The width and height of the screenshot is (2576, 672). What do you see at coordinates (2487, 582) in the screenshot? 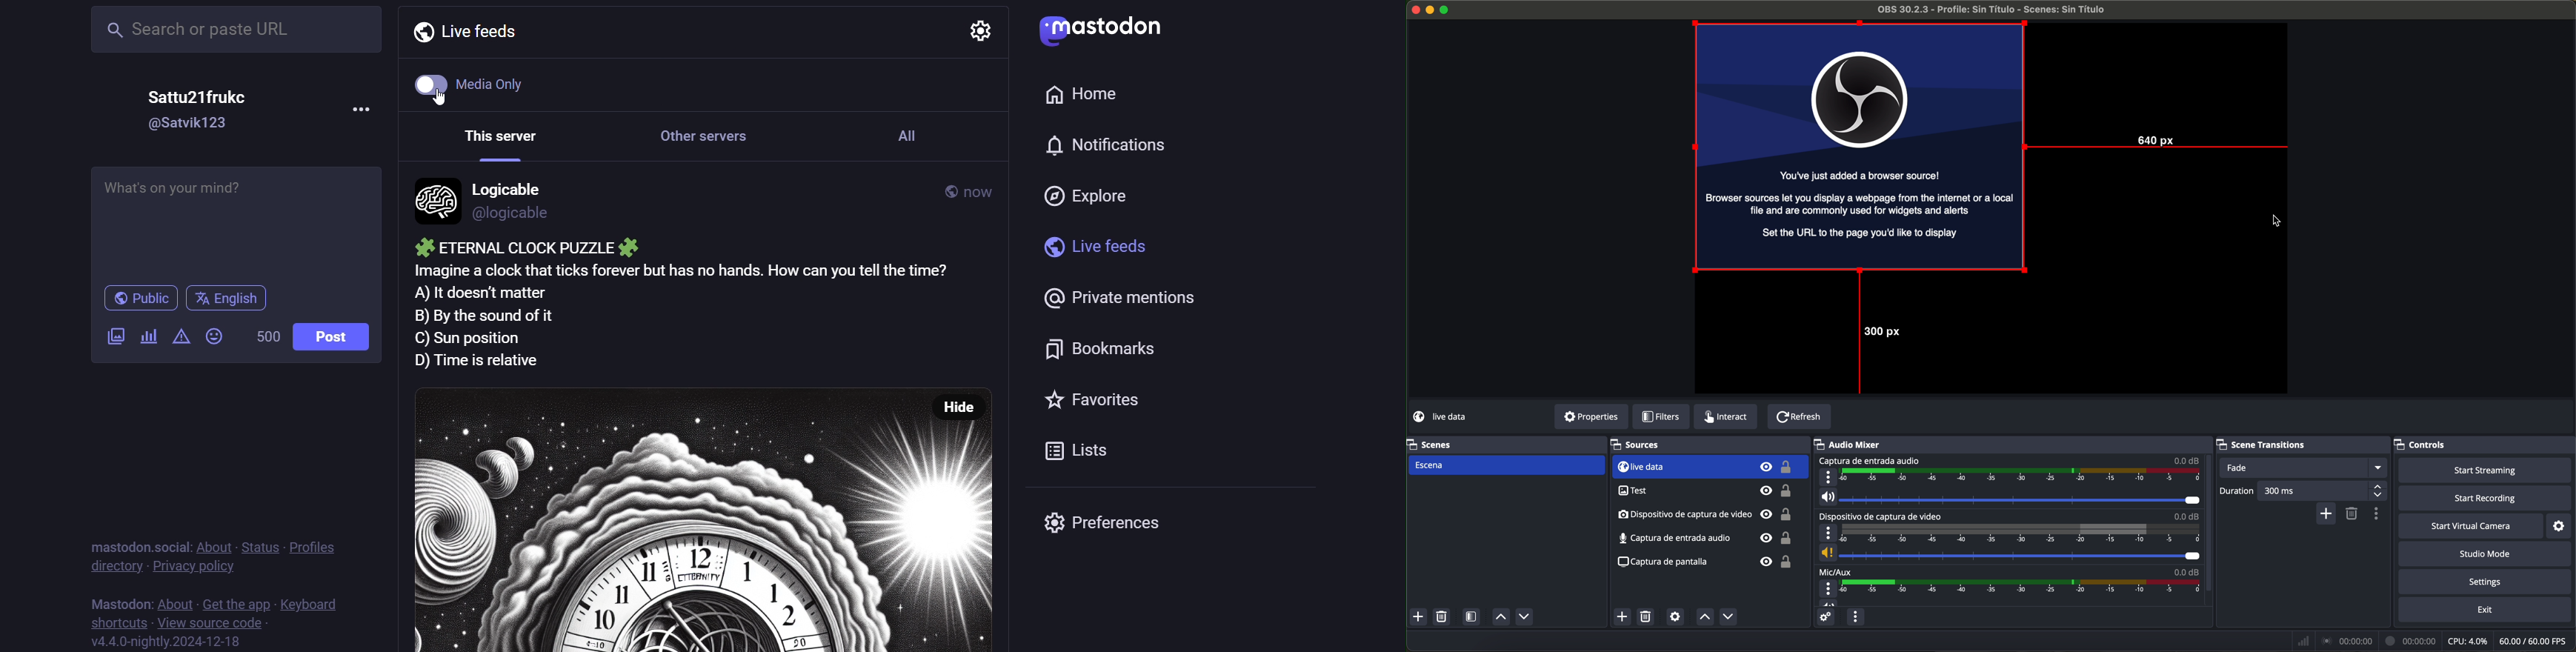
I see `settings` at bounding box center [2487, 582].